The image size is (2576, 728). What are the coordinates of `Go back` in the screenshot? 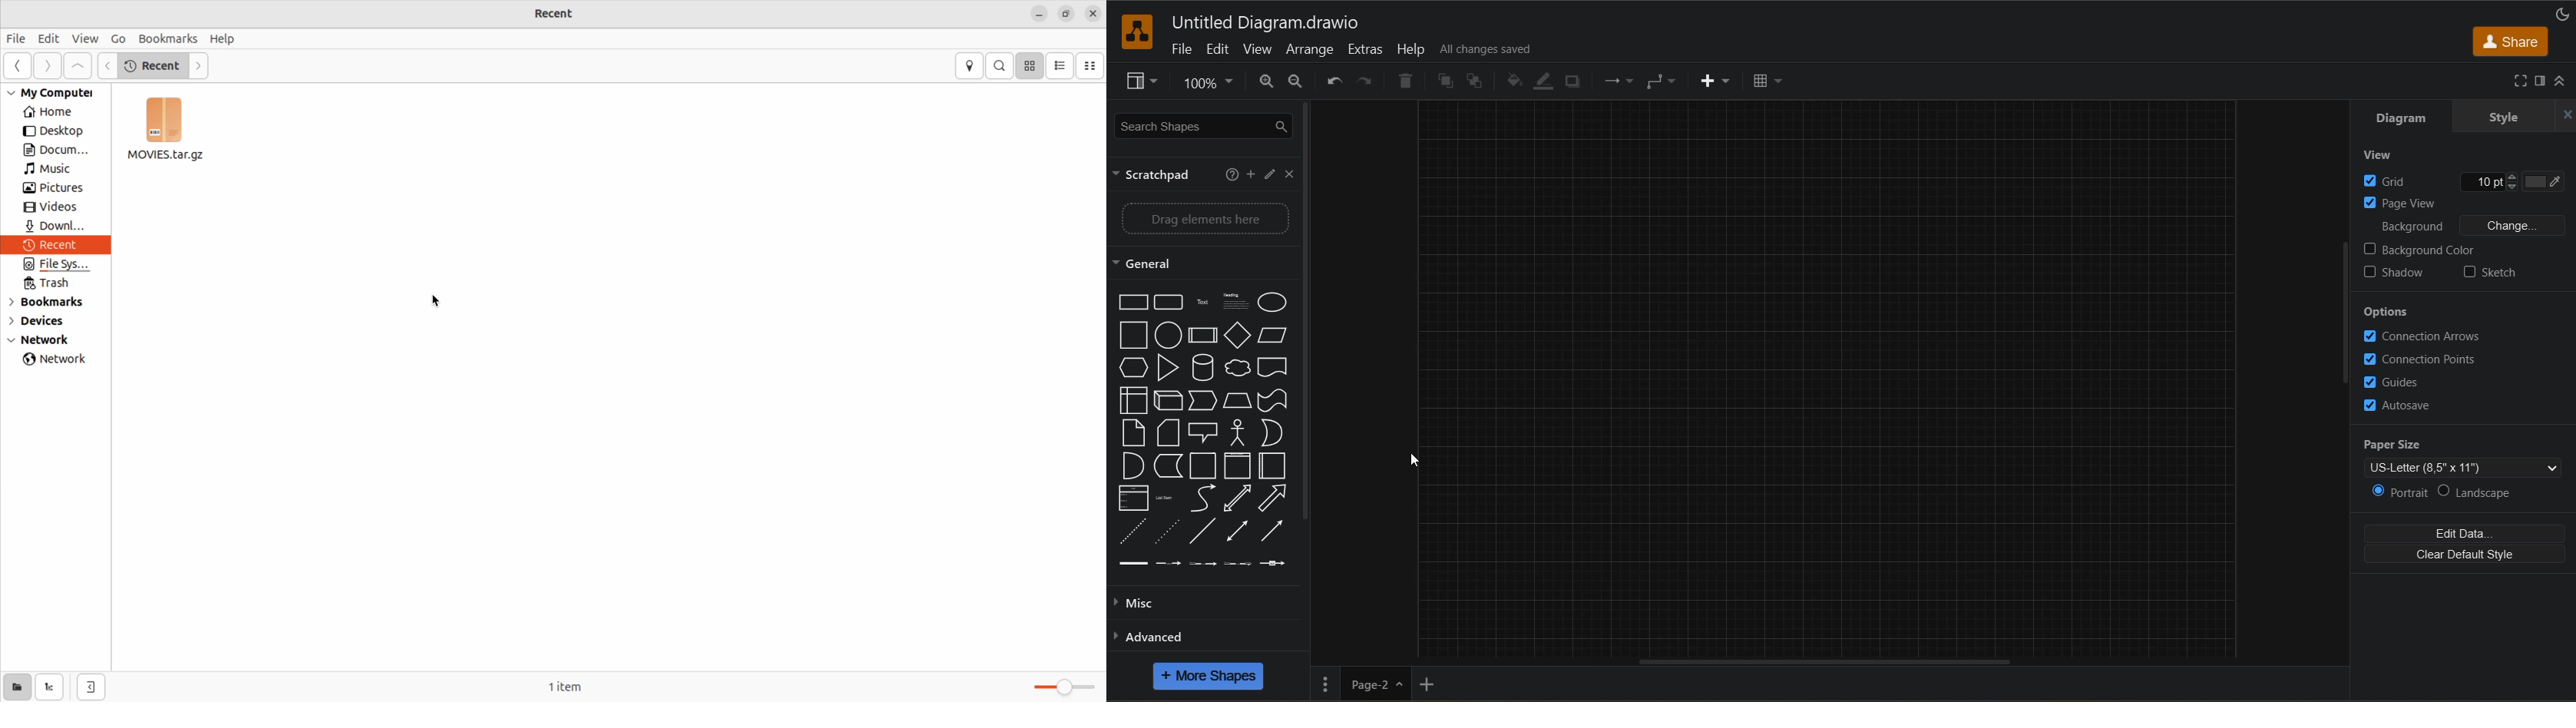 It's located at (108, 65).